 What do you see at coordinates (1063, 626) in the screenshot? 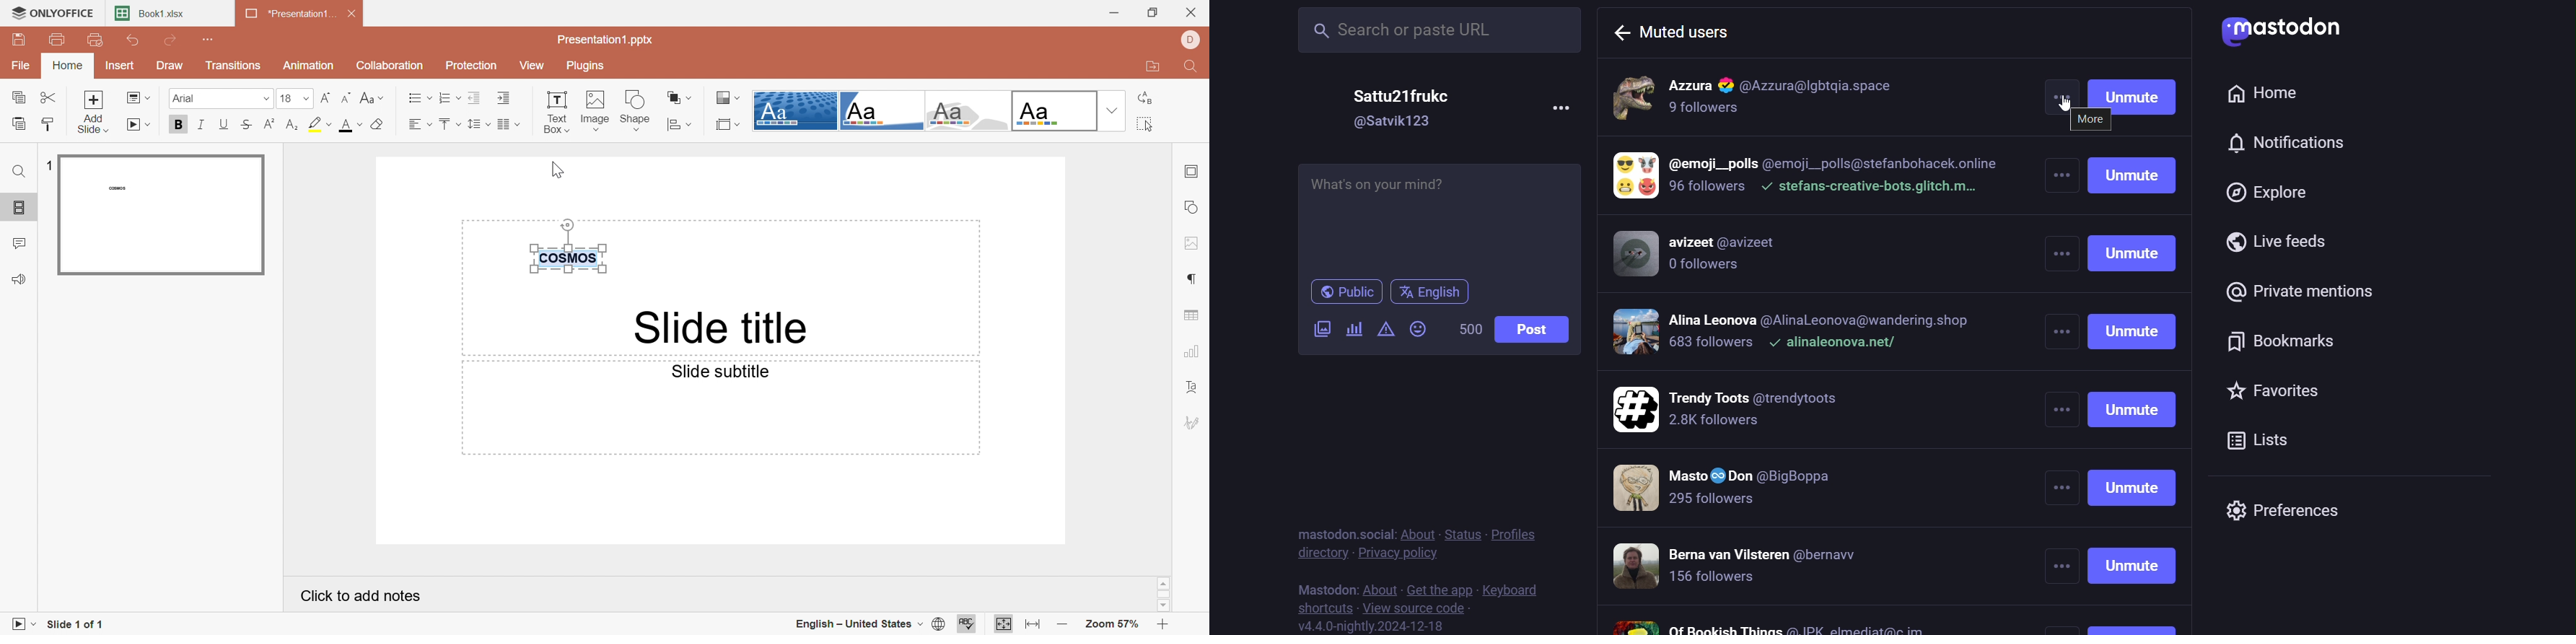
I see `Zoom out` at bounding box center [1063, 626].